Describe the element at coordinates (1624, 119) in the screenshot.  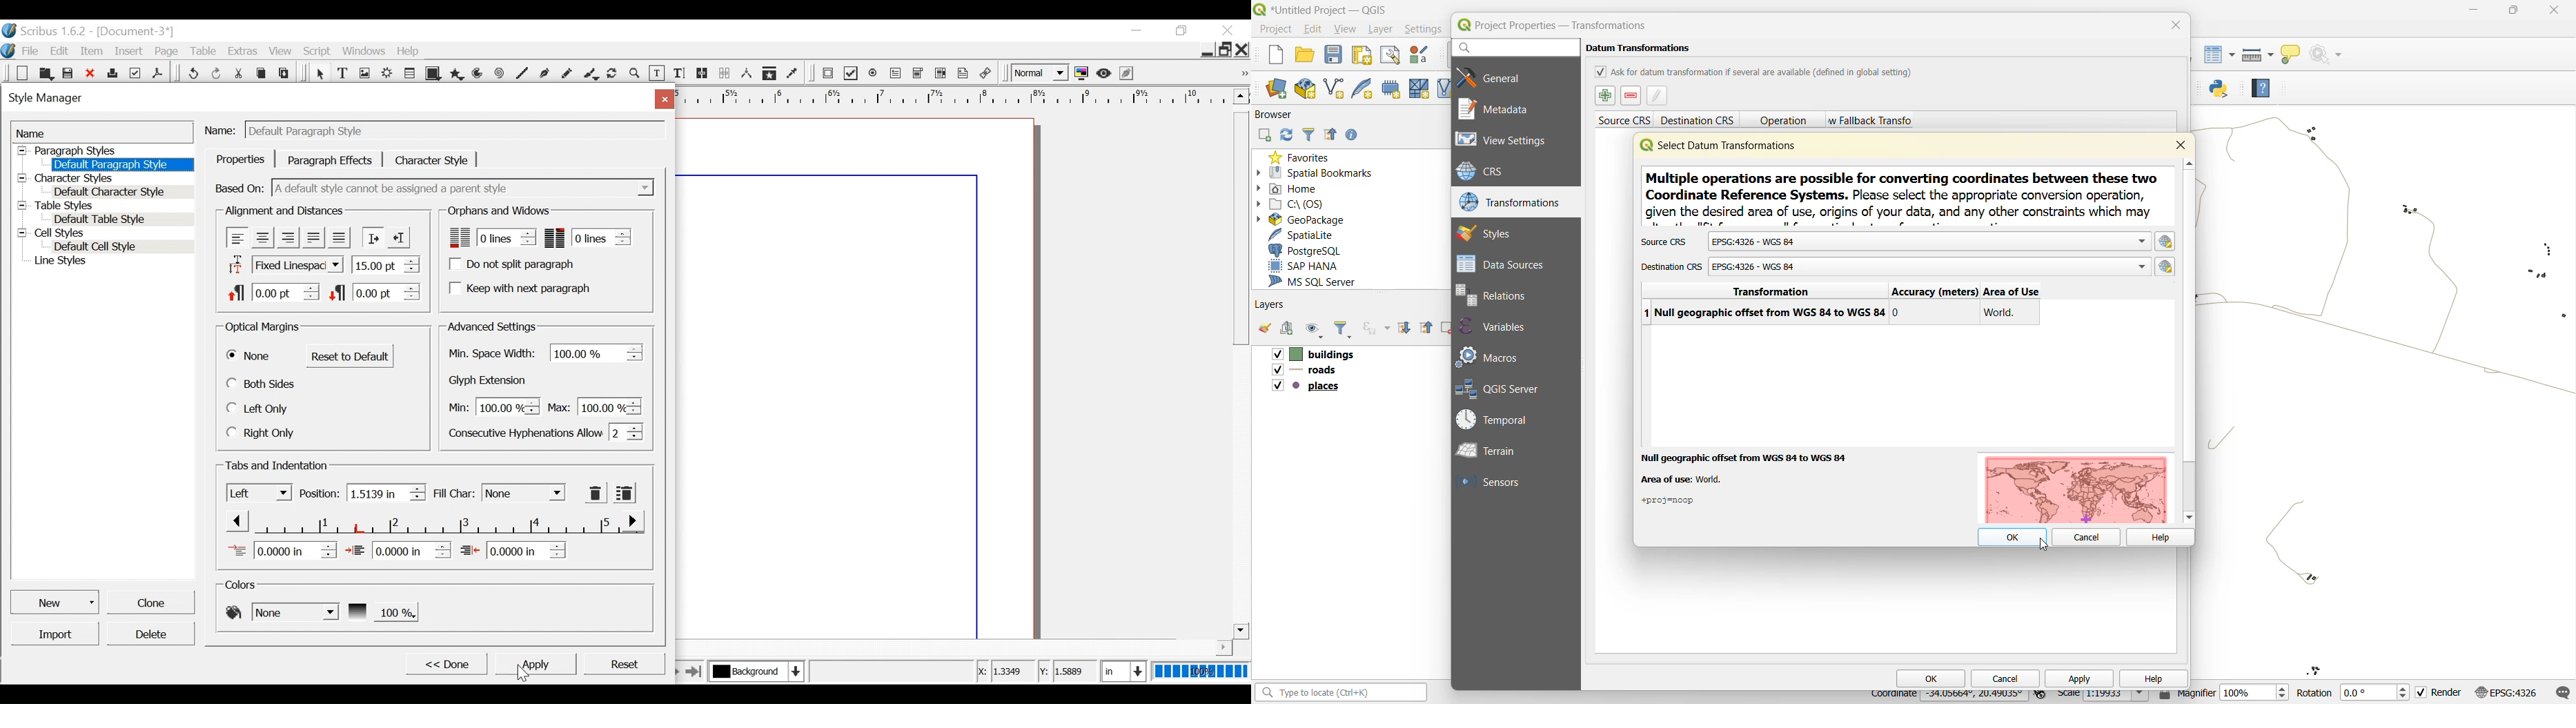
I see `source crs` at that location.